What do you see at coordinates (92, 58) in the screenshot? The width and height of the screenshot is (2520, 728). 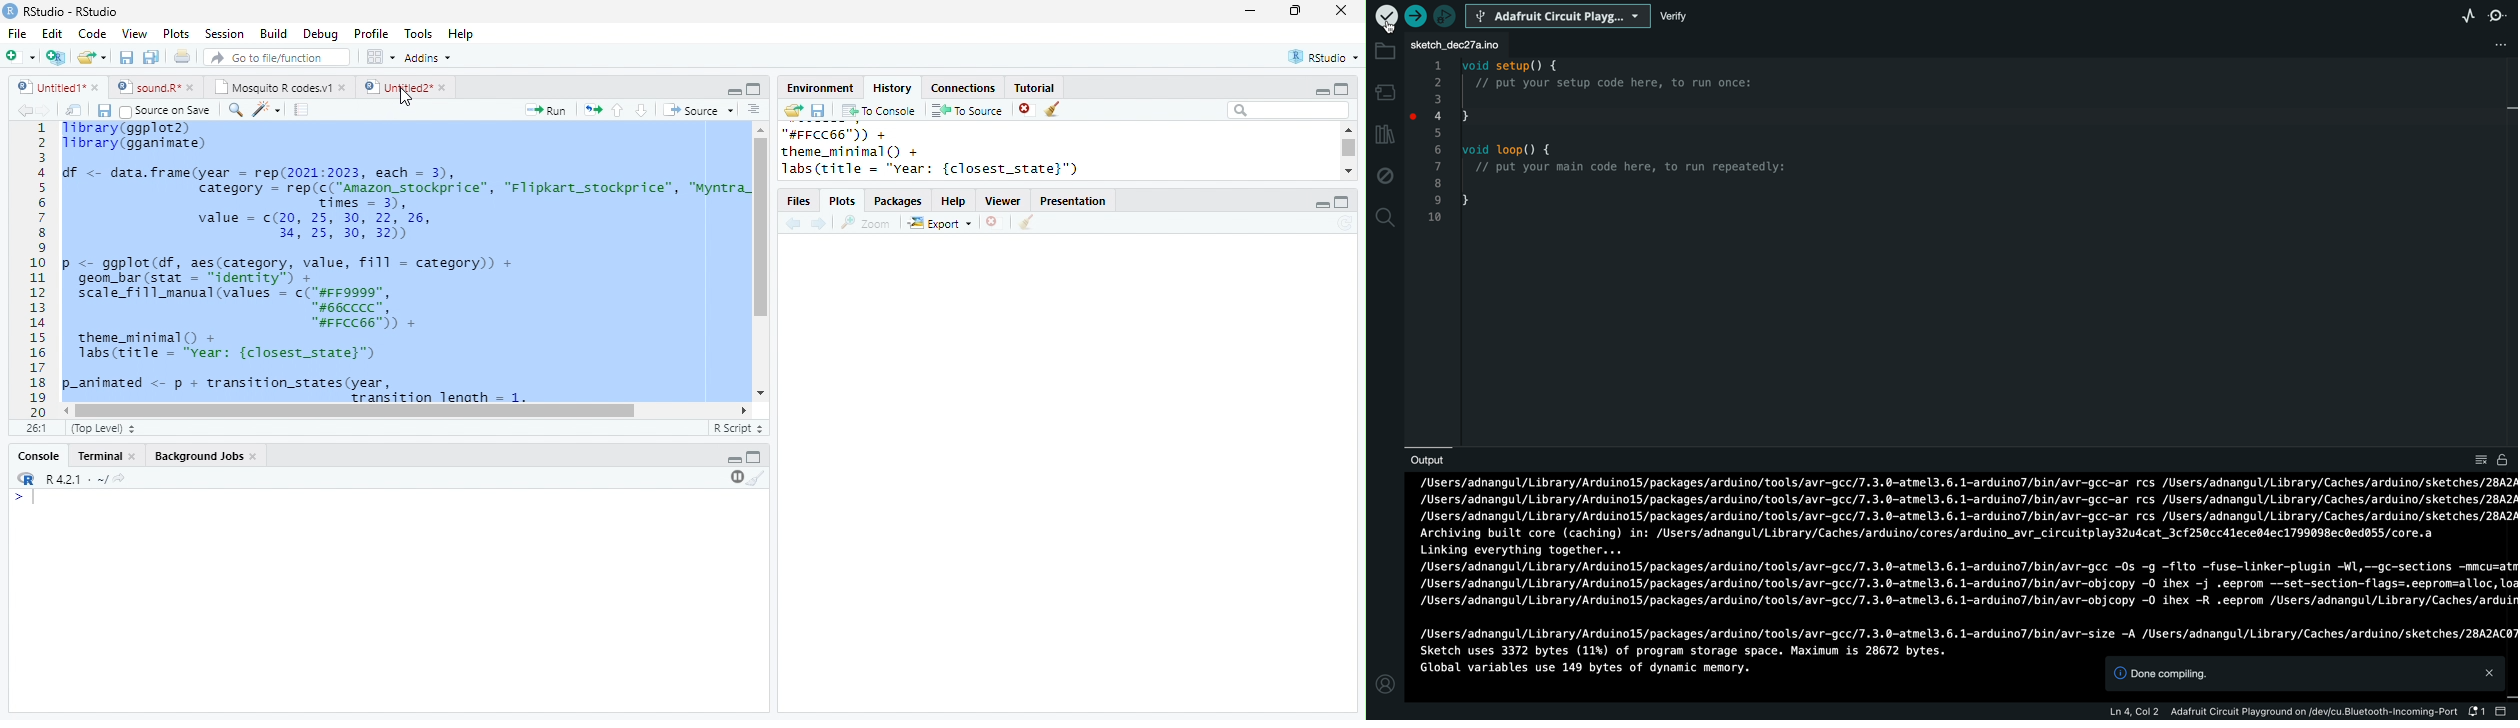 I see `open file` at bounding box center [92, 58].